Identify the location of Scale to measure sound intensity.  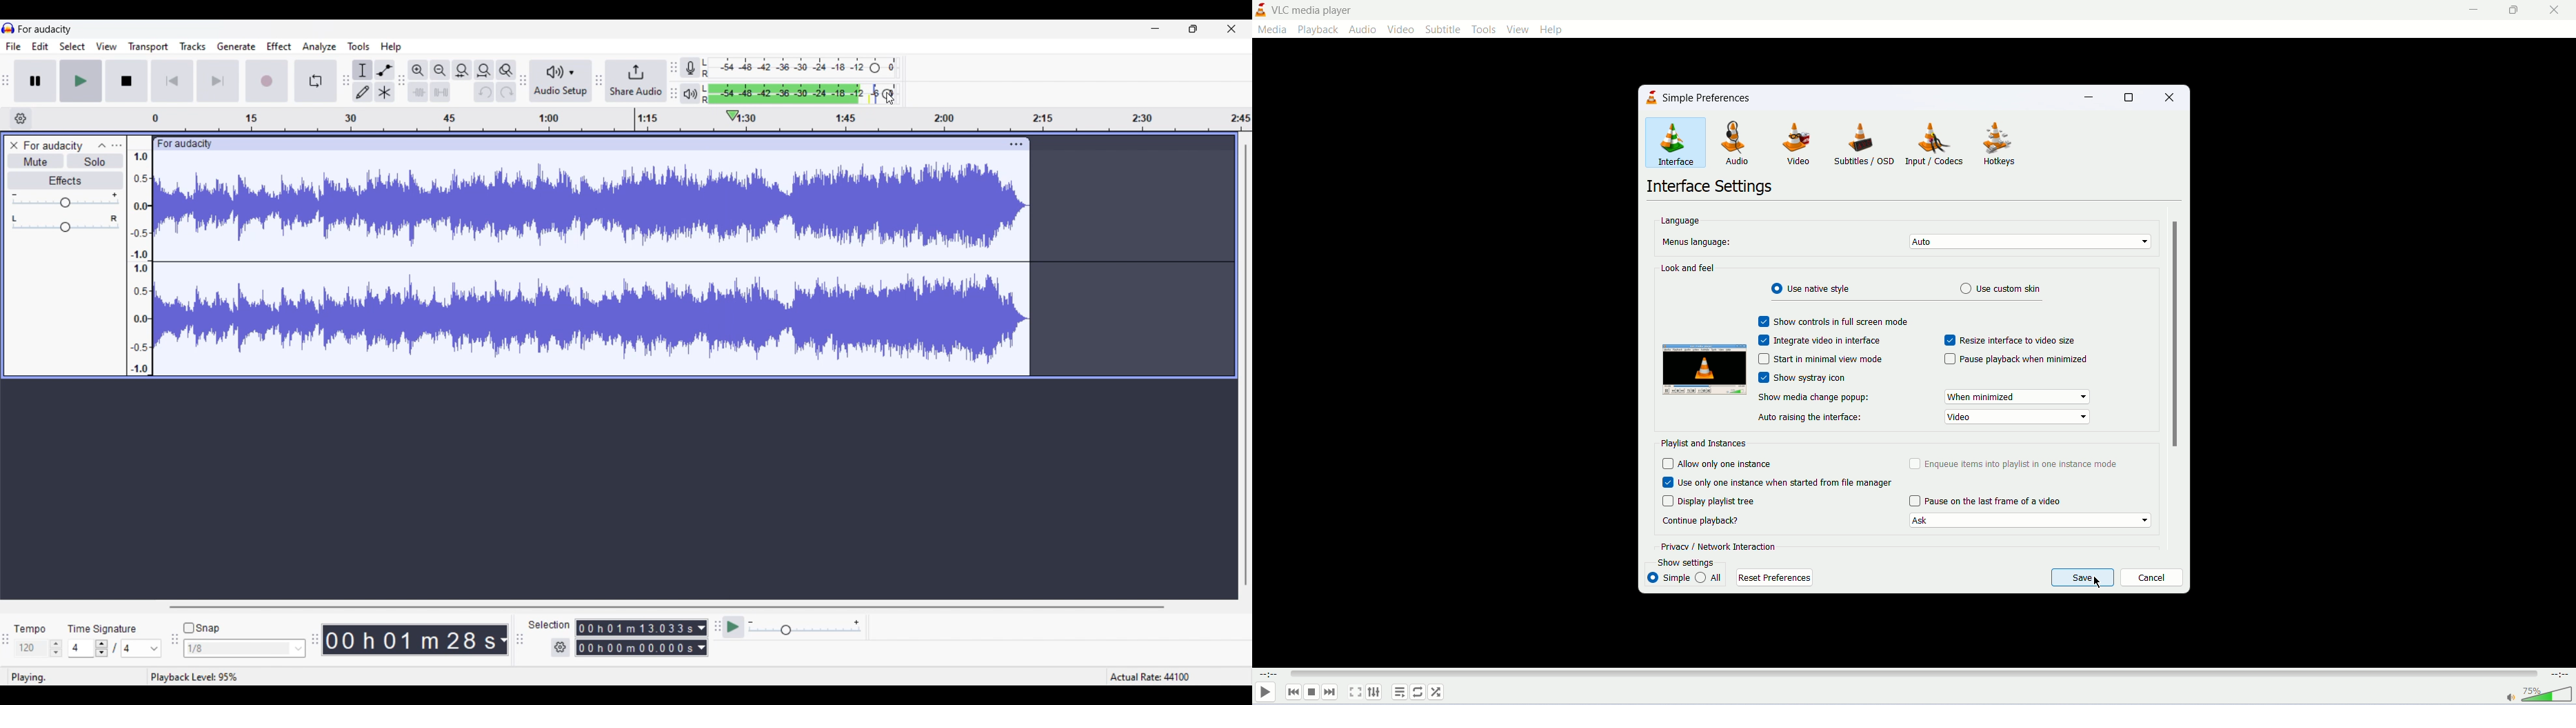
(140, 262).